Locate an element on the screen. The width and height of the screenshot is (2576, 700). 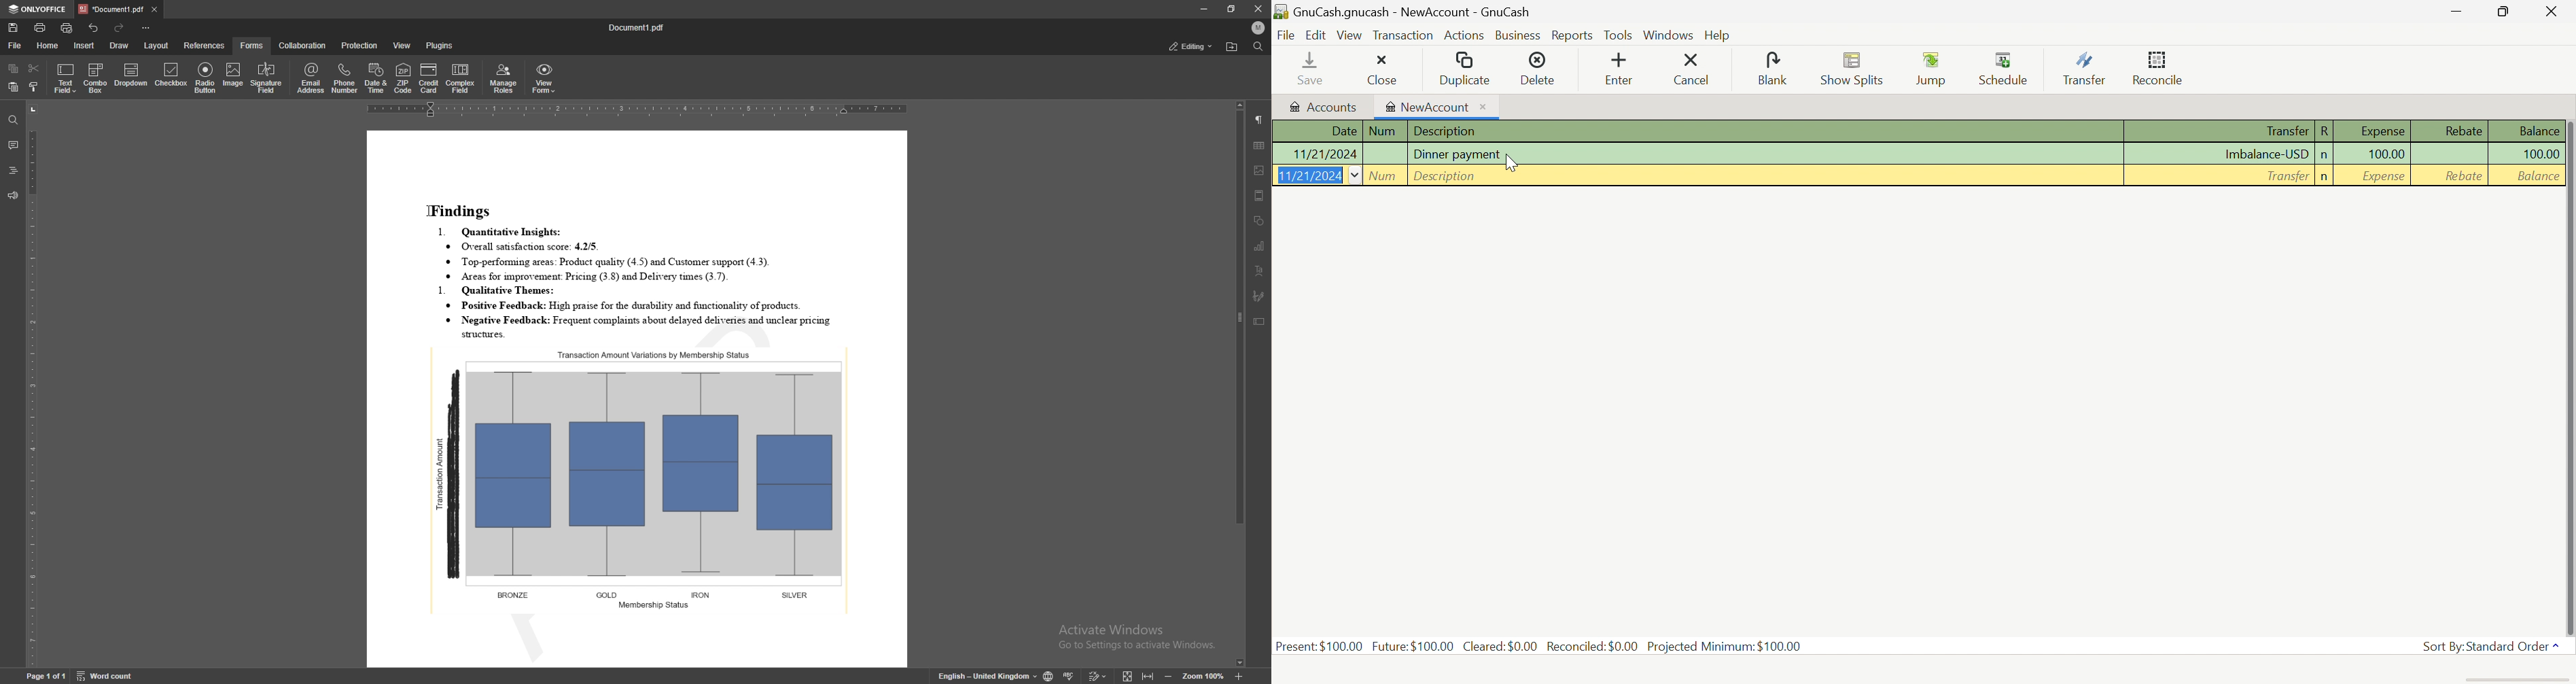
Balance is located at coordinates (2537, 177).